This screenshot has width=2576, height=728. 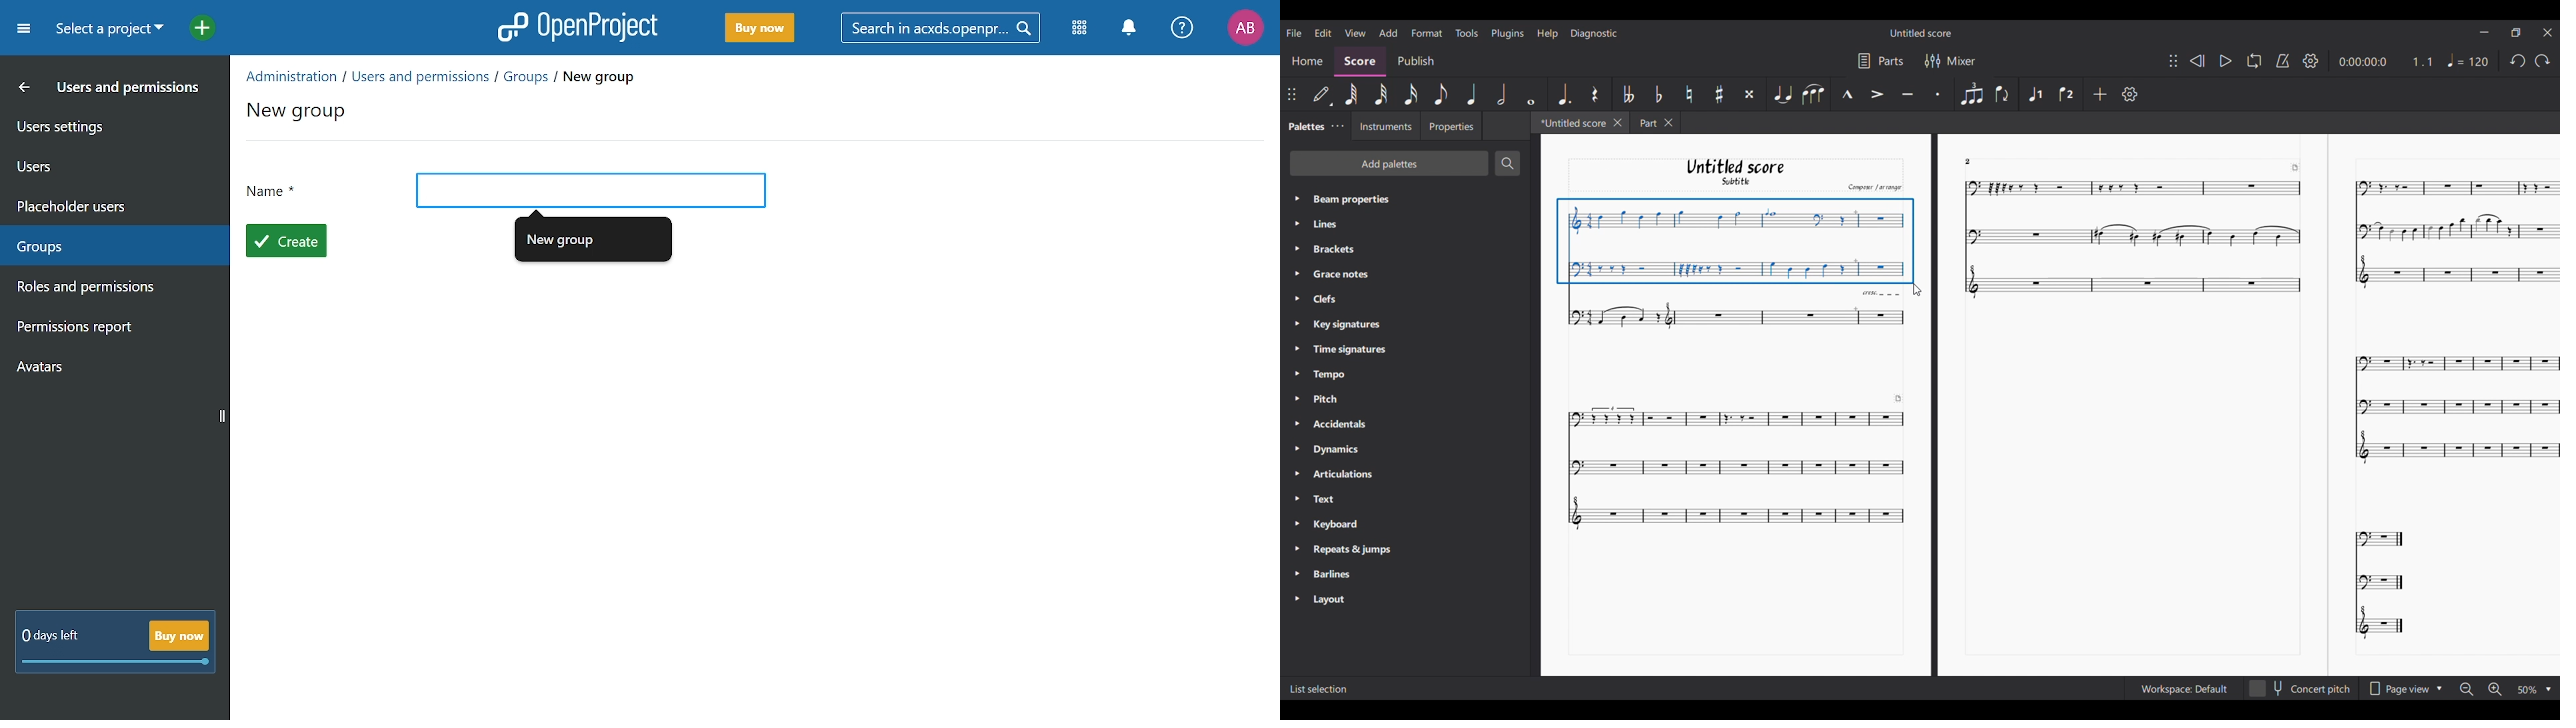 I want to click on , so click(x=1294, y=299).